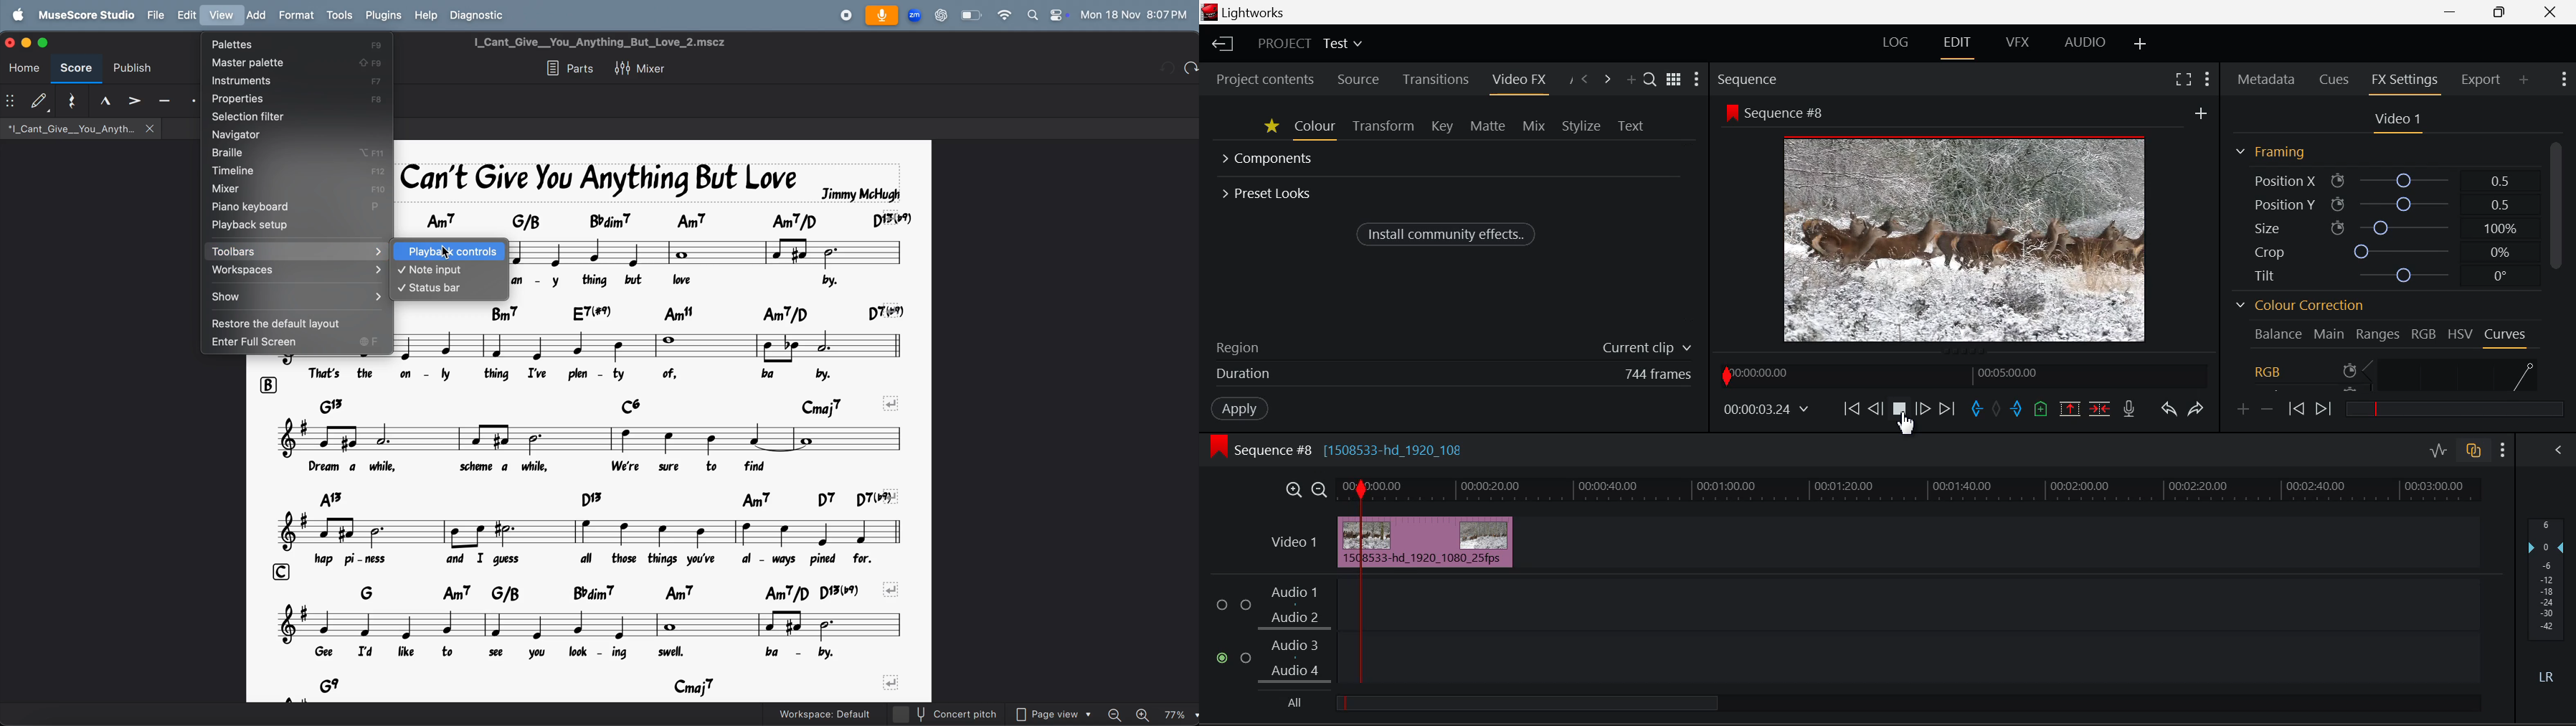  What do you see at coordinates (1895, 43) in the screenshot?
I see `LOG Layout` at bounding box center [1895, 43].